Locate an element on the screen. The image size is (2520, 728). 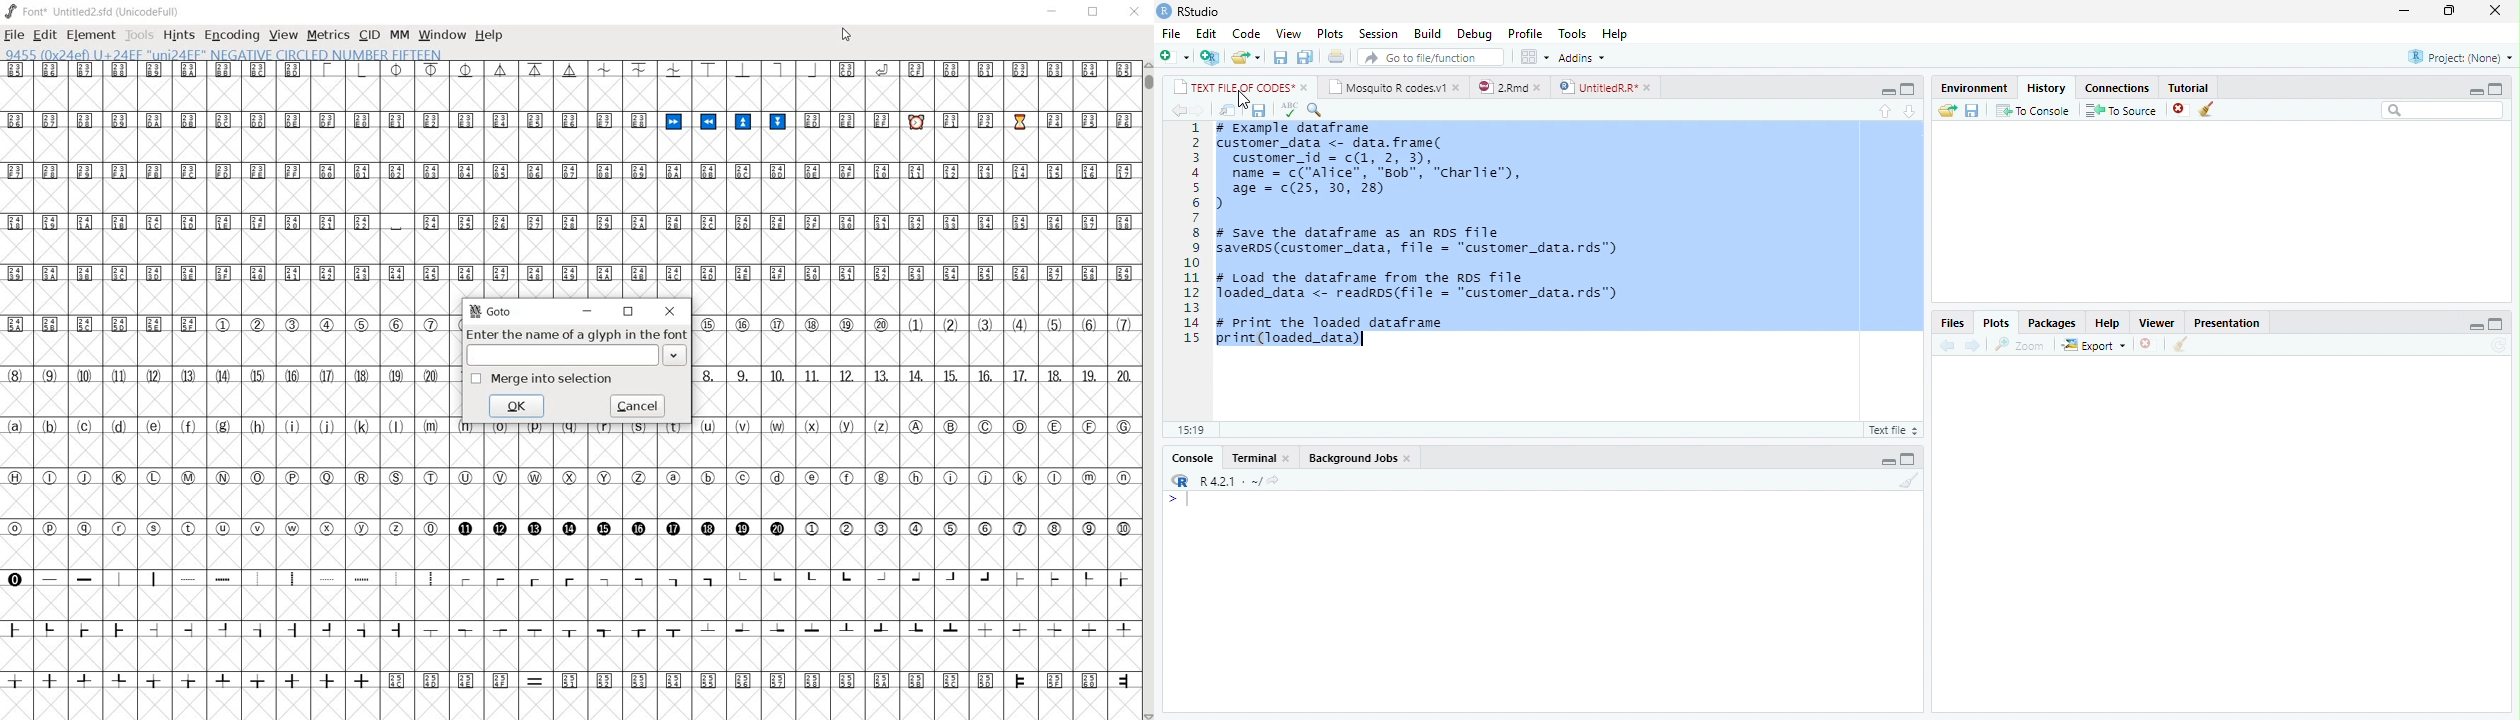
ELEMENT is located at coordinates (93, 35).